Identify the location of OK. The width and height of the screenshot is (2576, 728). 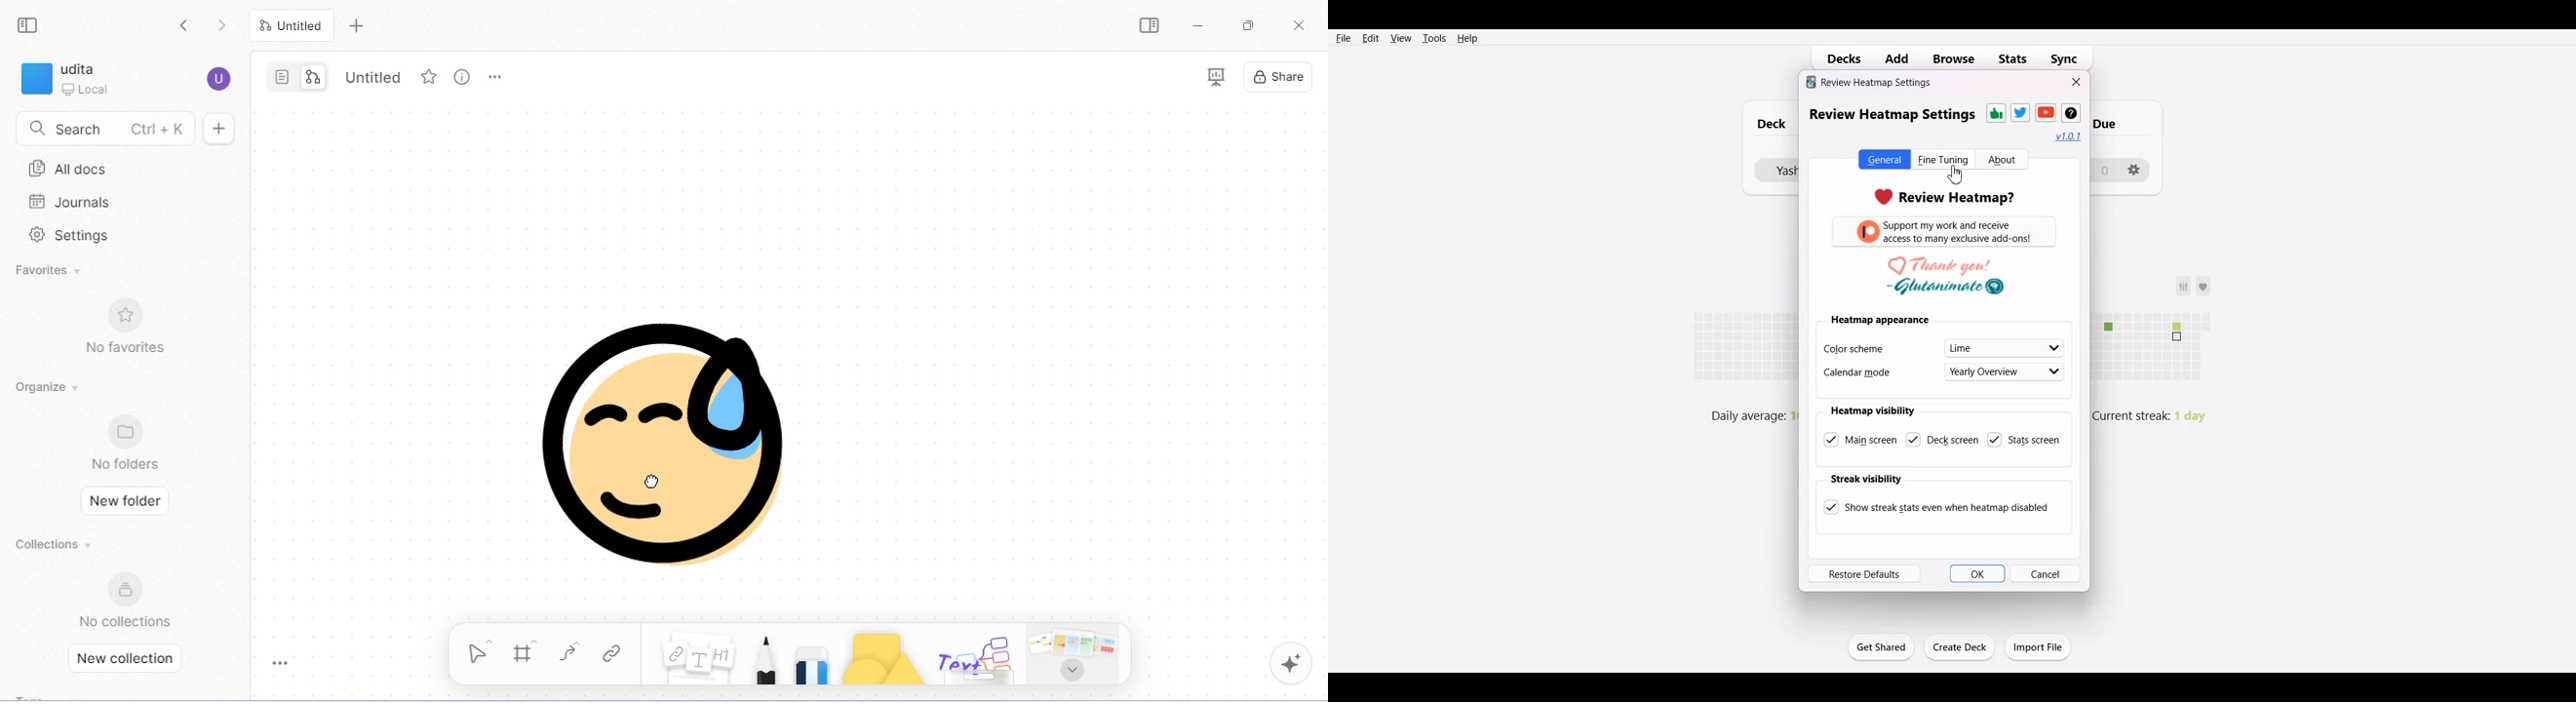
(1976, 573).